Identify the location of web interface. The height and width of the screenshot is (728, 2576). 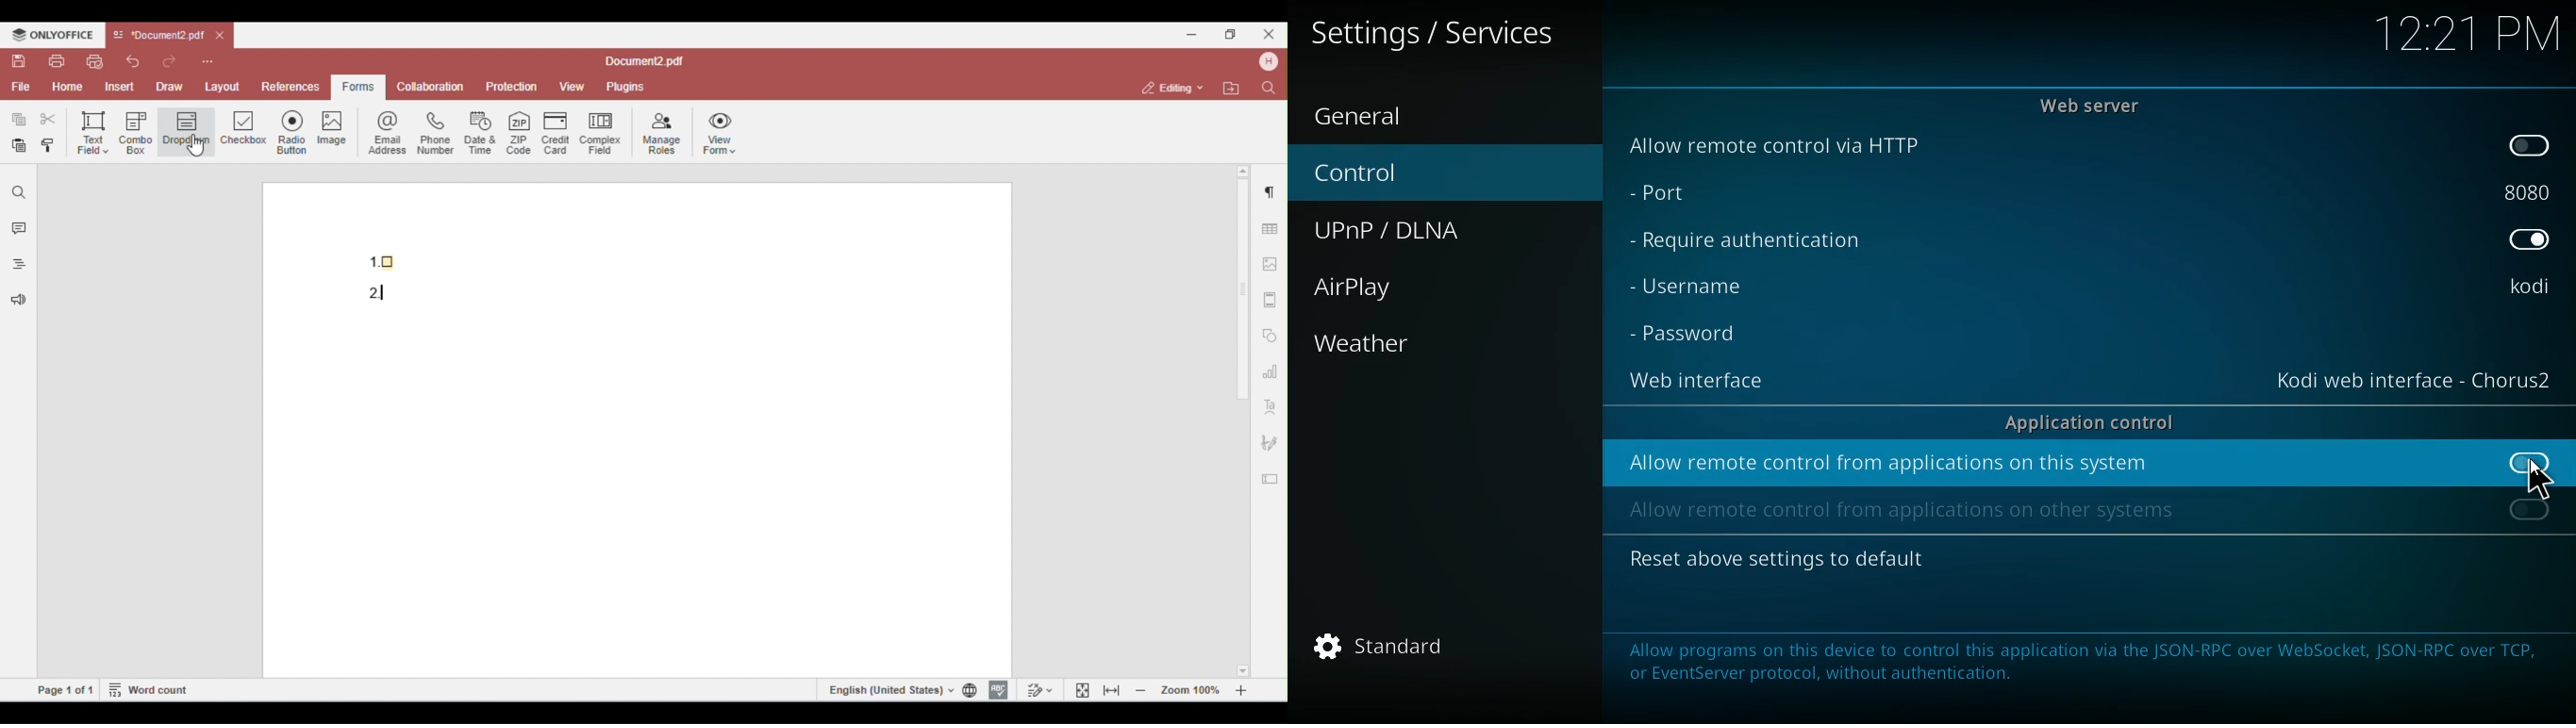
(2412, 379).